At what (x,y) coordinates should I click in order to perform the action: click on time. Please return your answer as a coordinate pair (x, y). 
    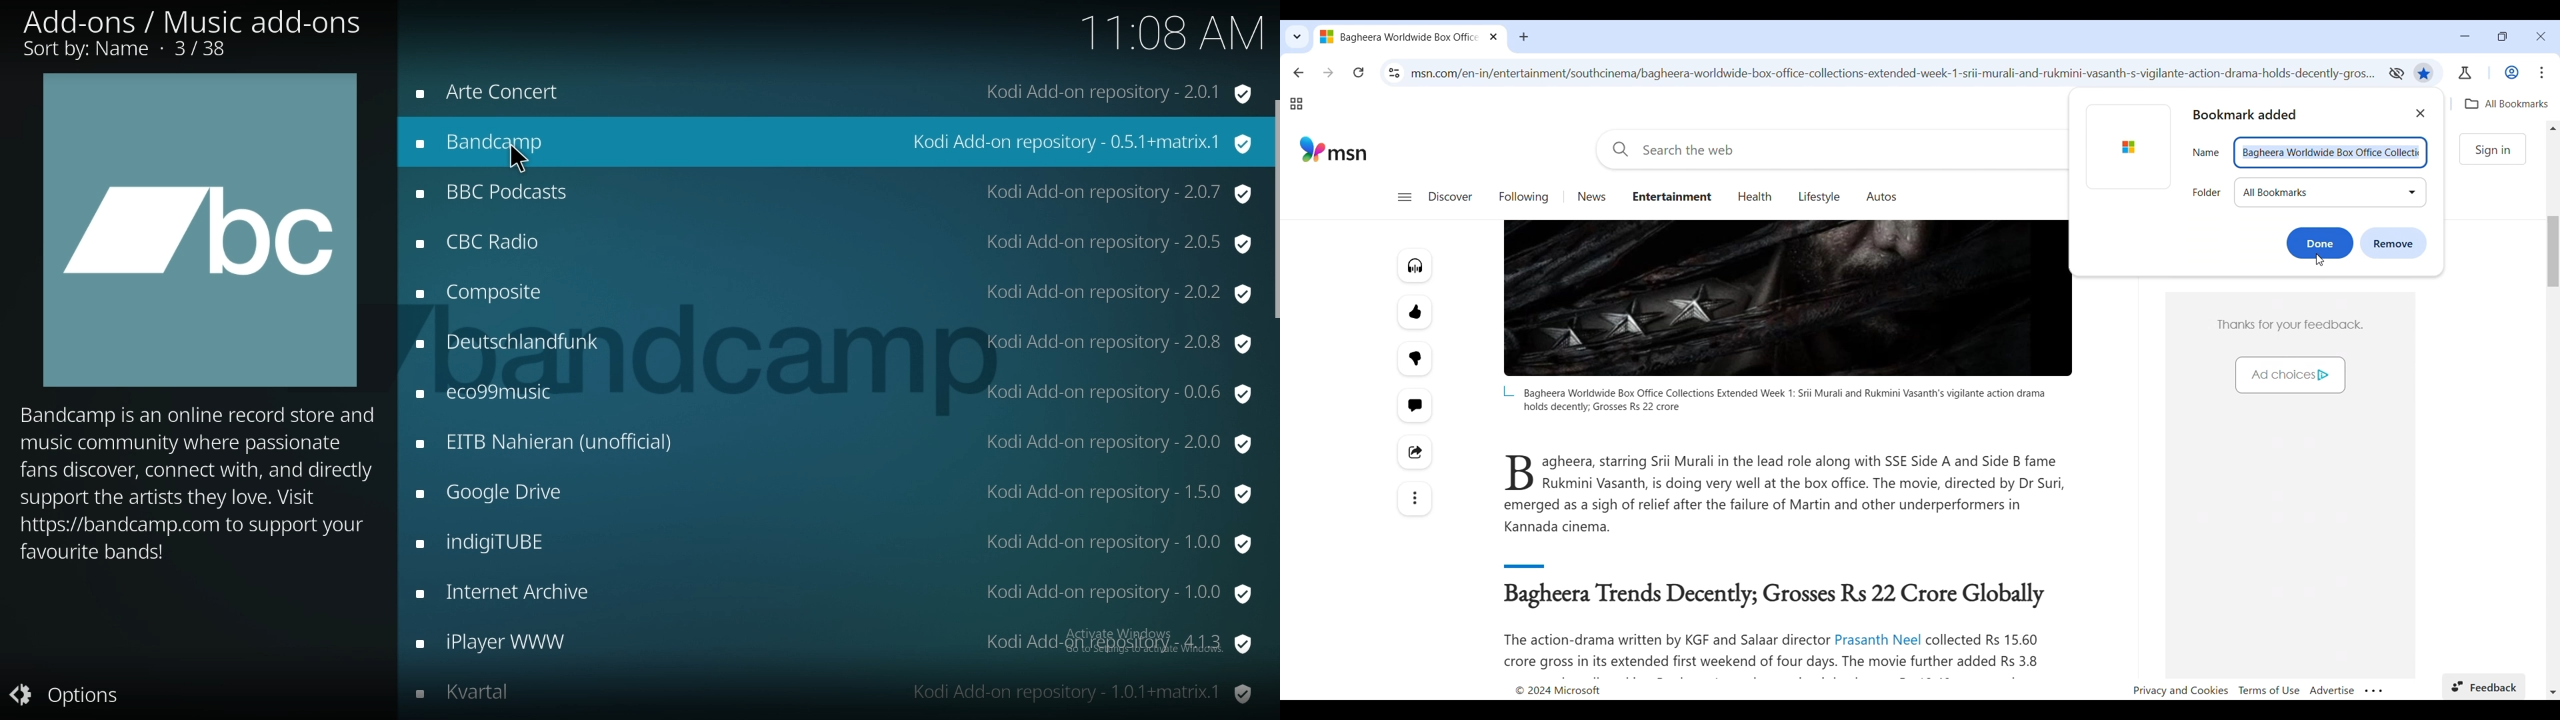
    Looking at the image, I should click on (1171, 37).